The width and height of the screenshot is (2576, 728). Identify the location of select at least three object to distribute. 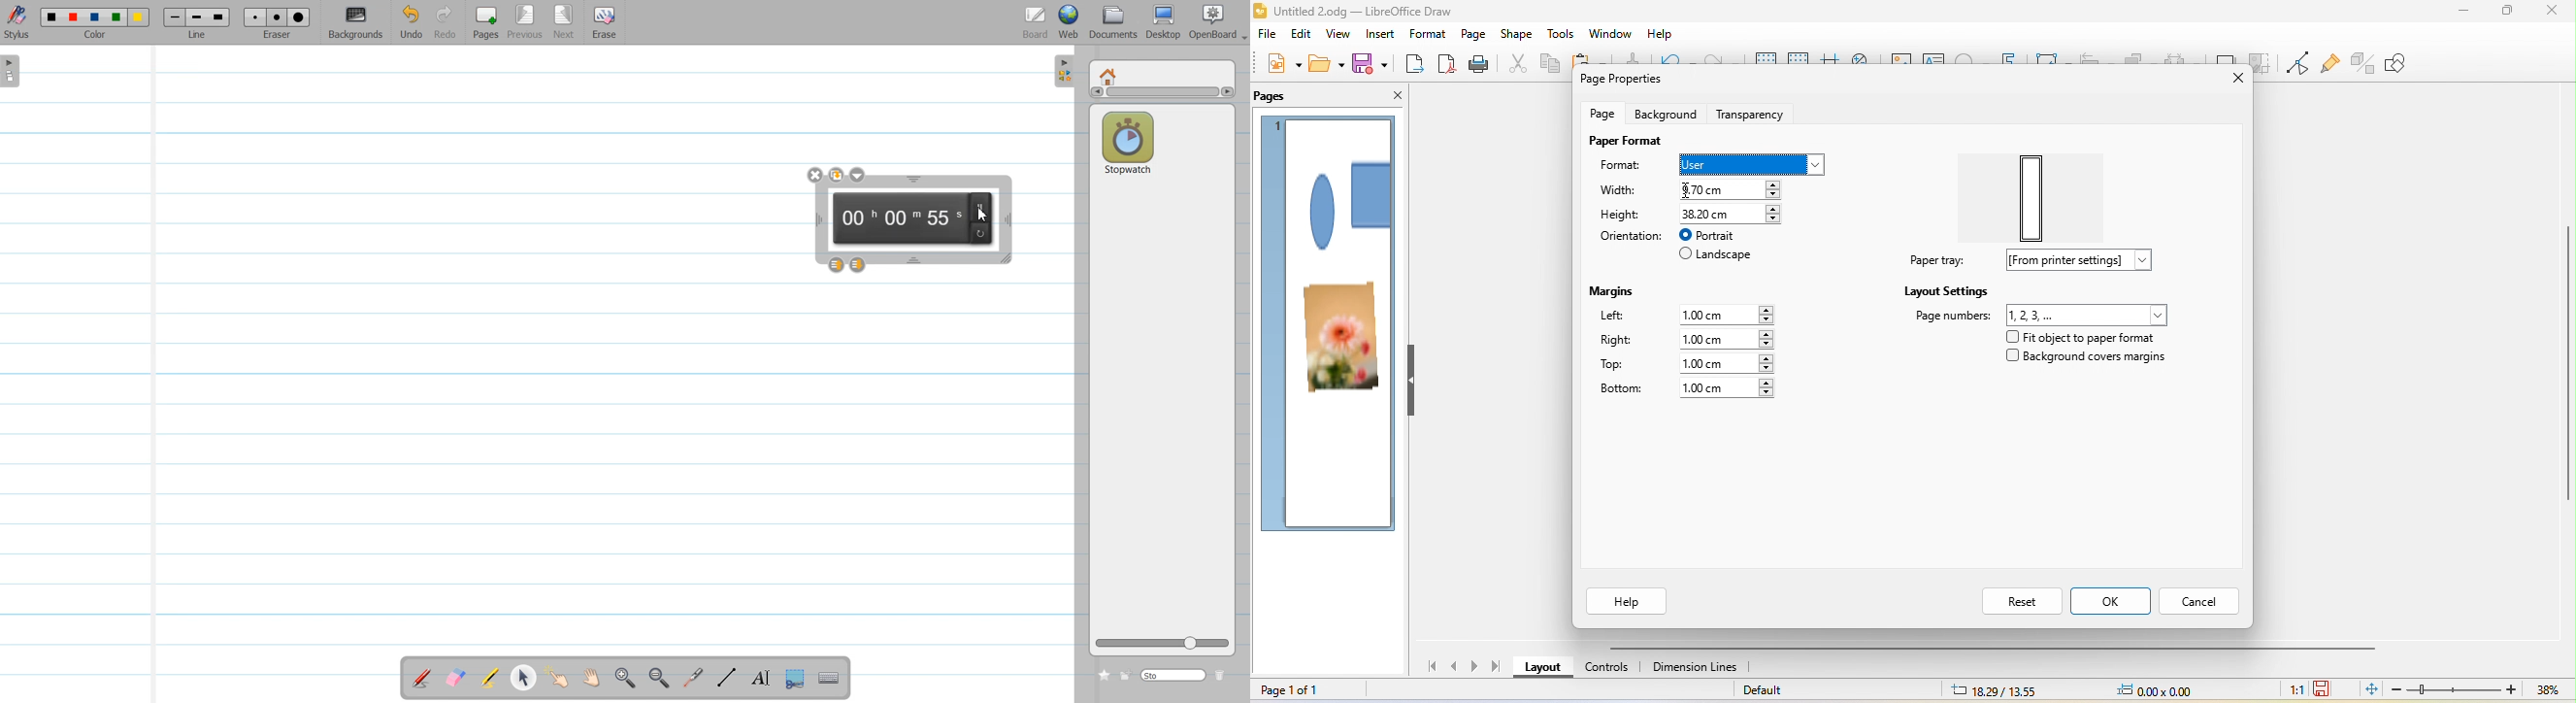
(2185, 55).